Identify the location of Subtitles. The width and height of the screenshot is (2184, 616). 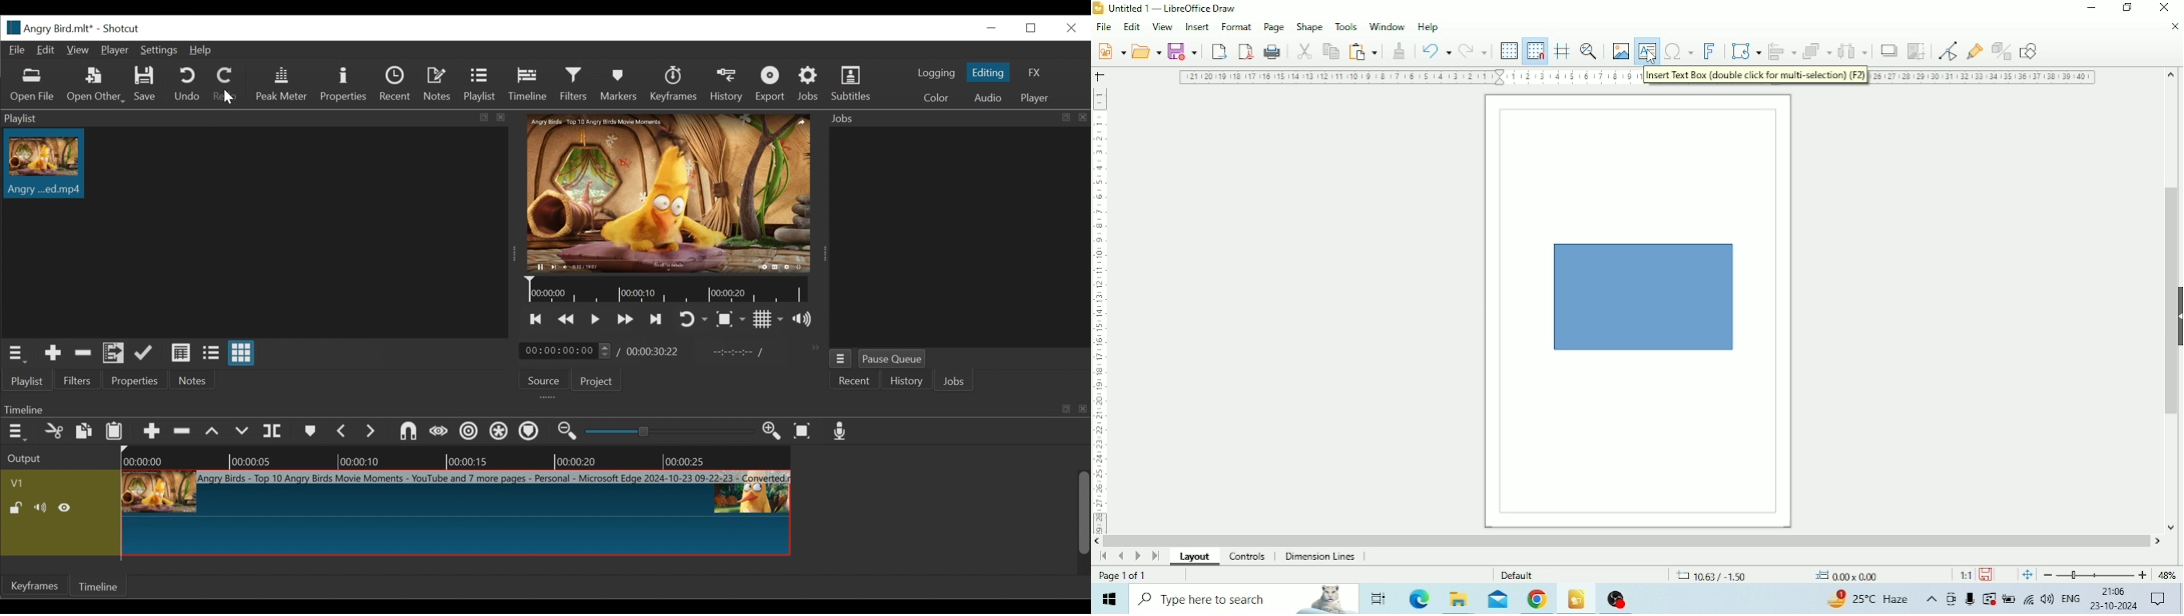
(853, 82).